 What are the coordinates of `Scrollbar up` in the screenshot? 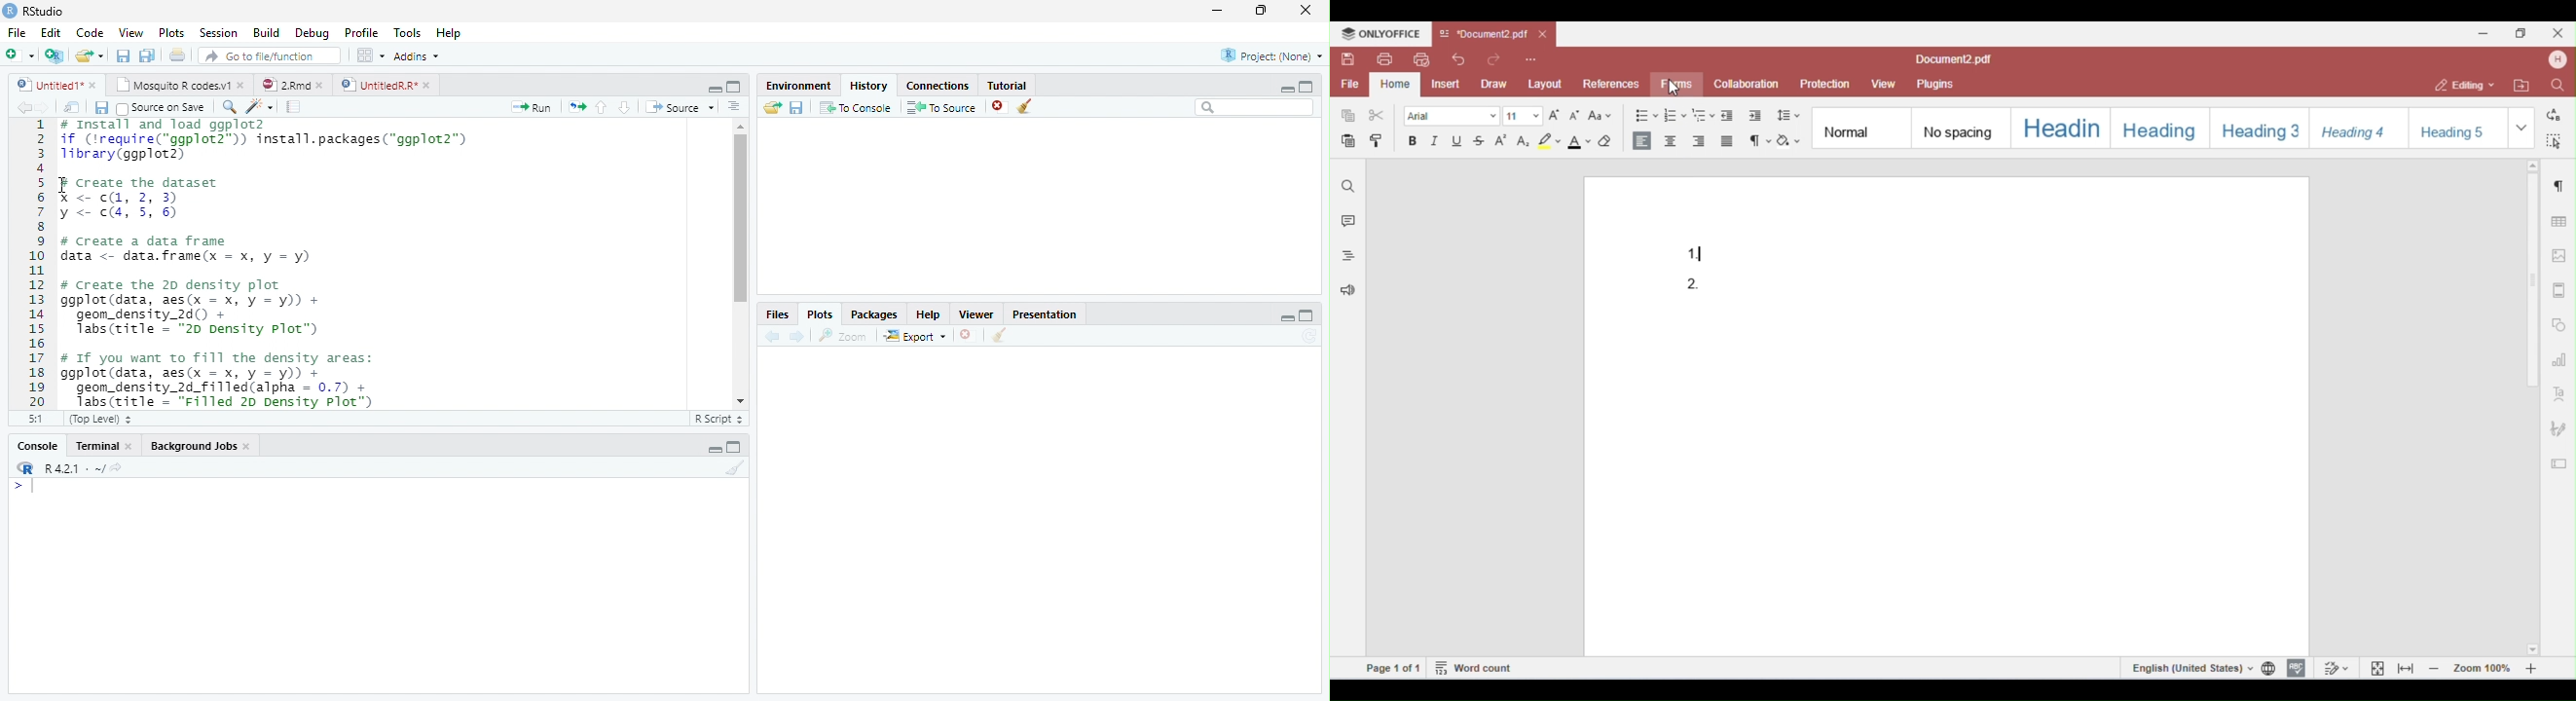 It's located at (738, 127).